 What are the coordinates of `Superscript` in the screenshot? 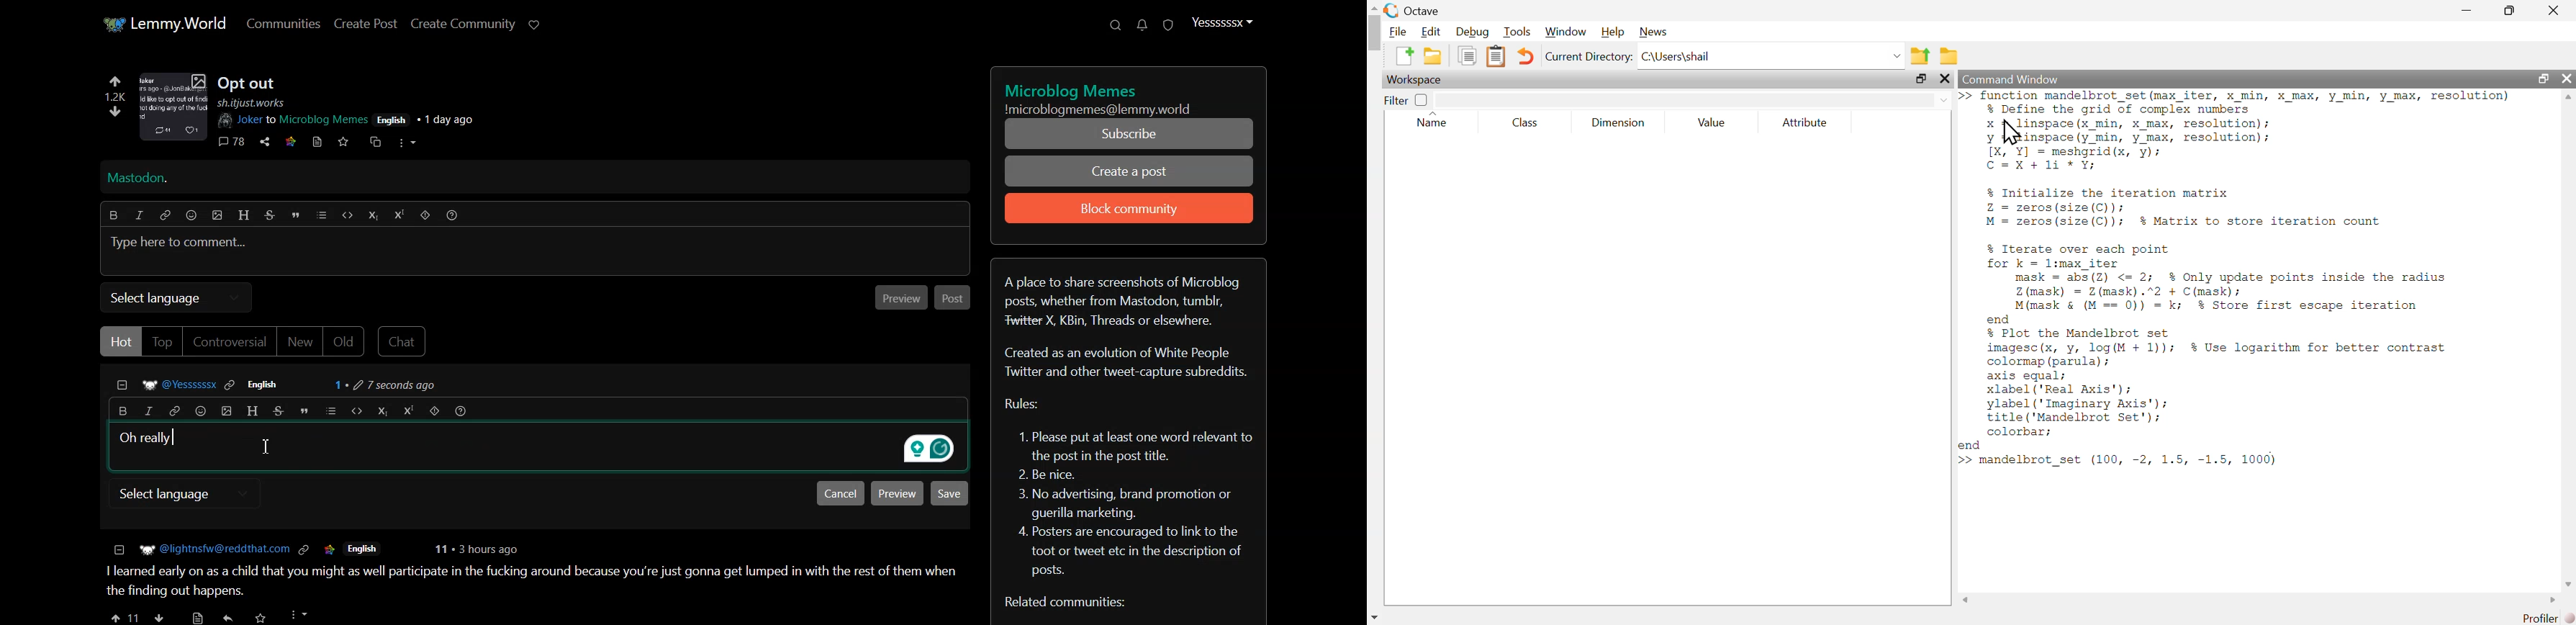 It's located at (399, 215).